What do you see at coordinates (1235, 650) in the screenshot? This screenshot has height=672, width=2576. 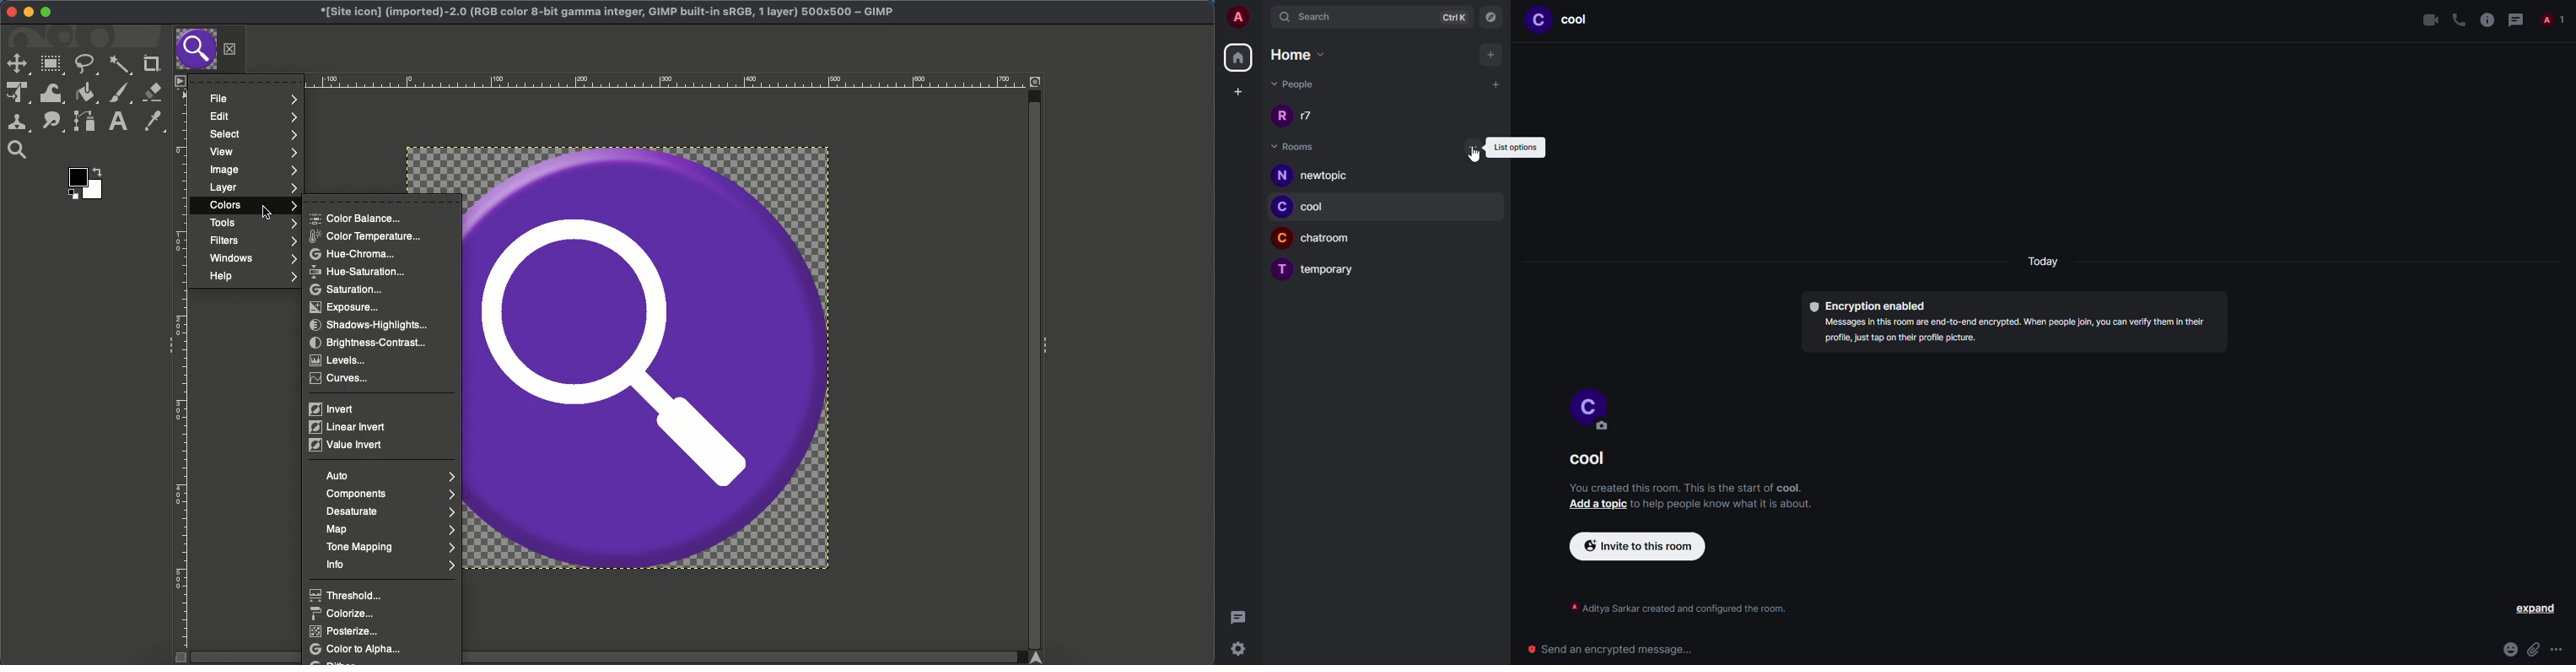 I see `settings` at bounding box center [1235, 650].